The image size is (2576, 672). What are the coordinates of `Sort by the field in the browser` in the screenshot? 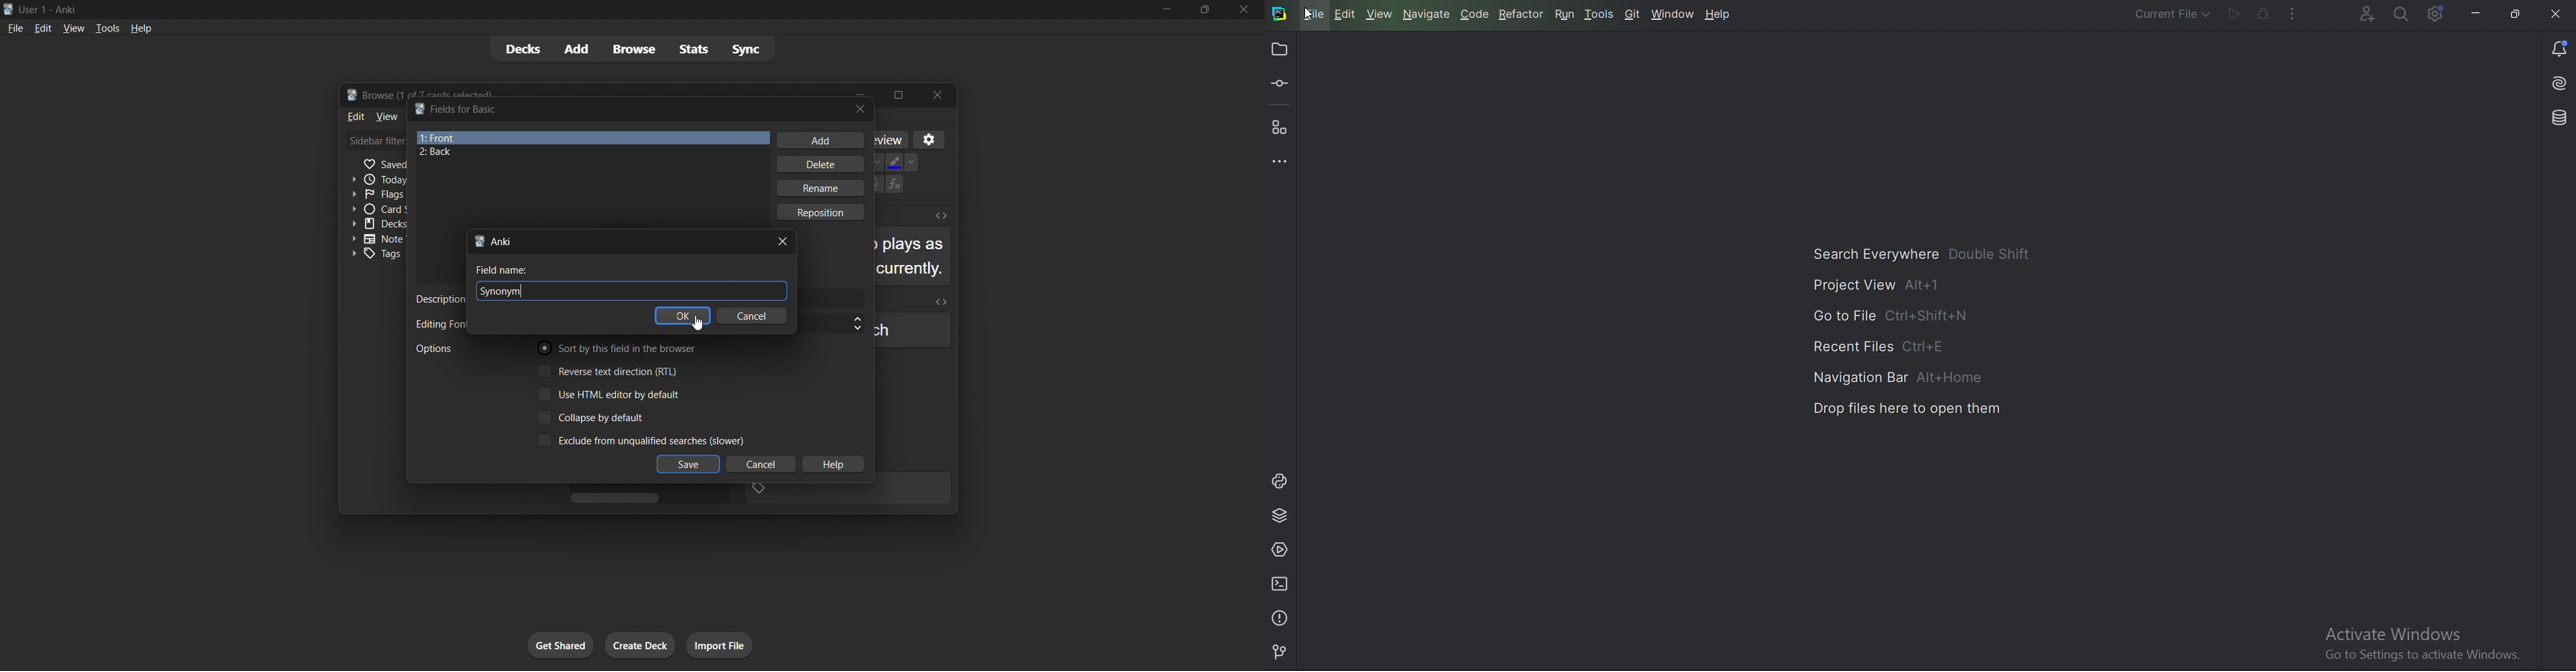 It's located at (618, 350).